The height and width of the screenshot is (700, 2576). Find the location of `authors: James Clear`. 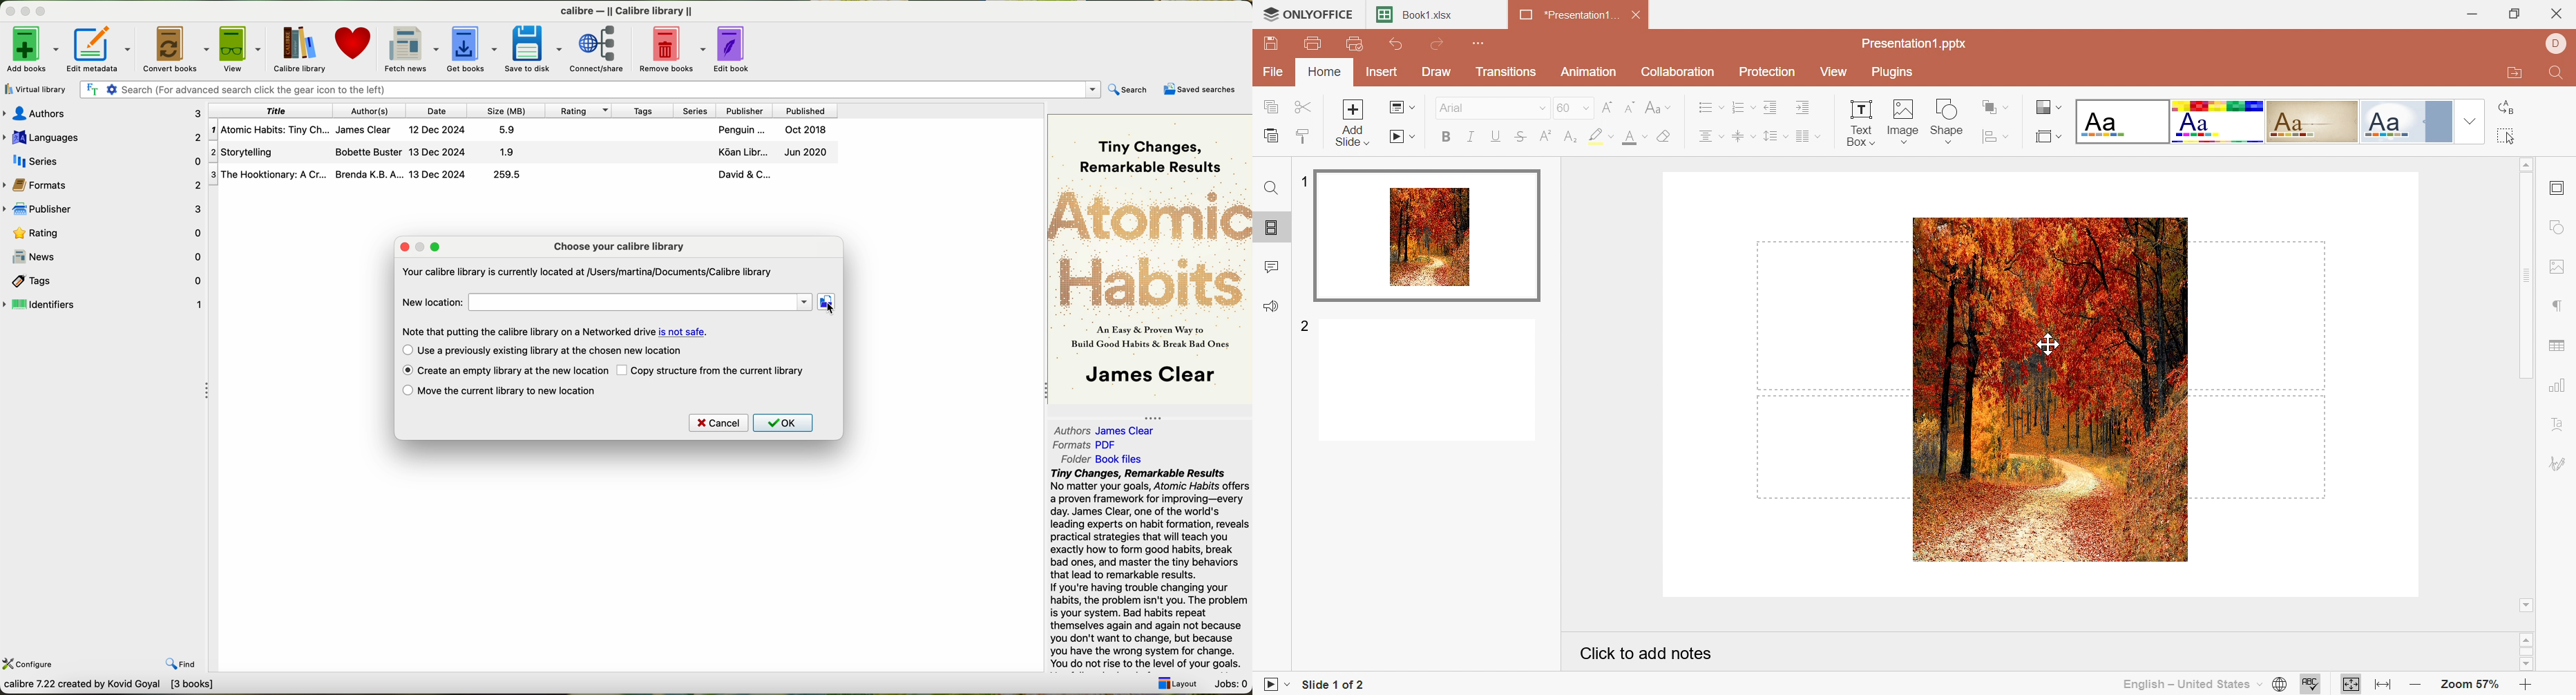

authors: James Clear is located at coordinates (1102, 428).